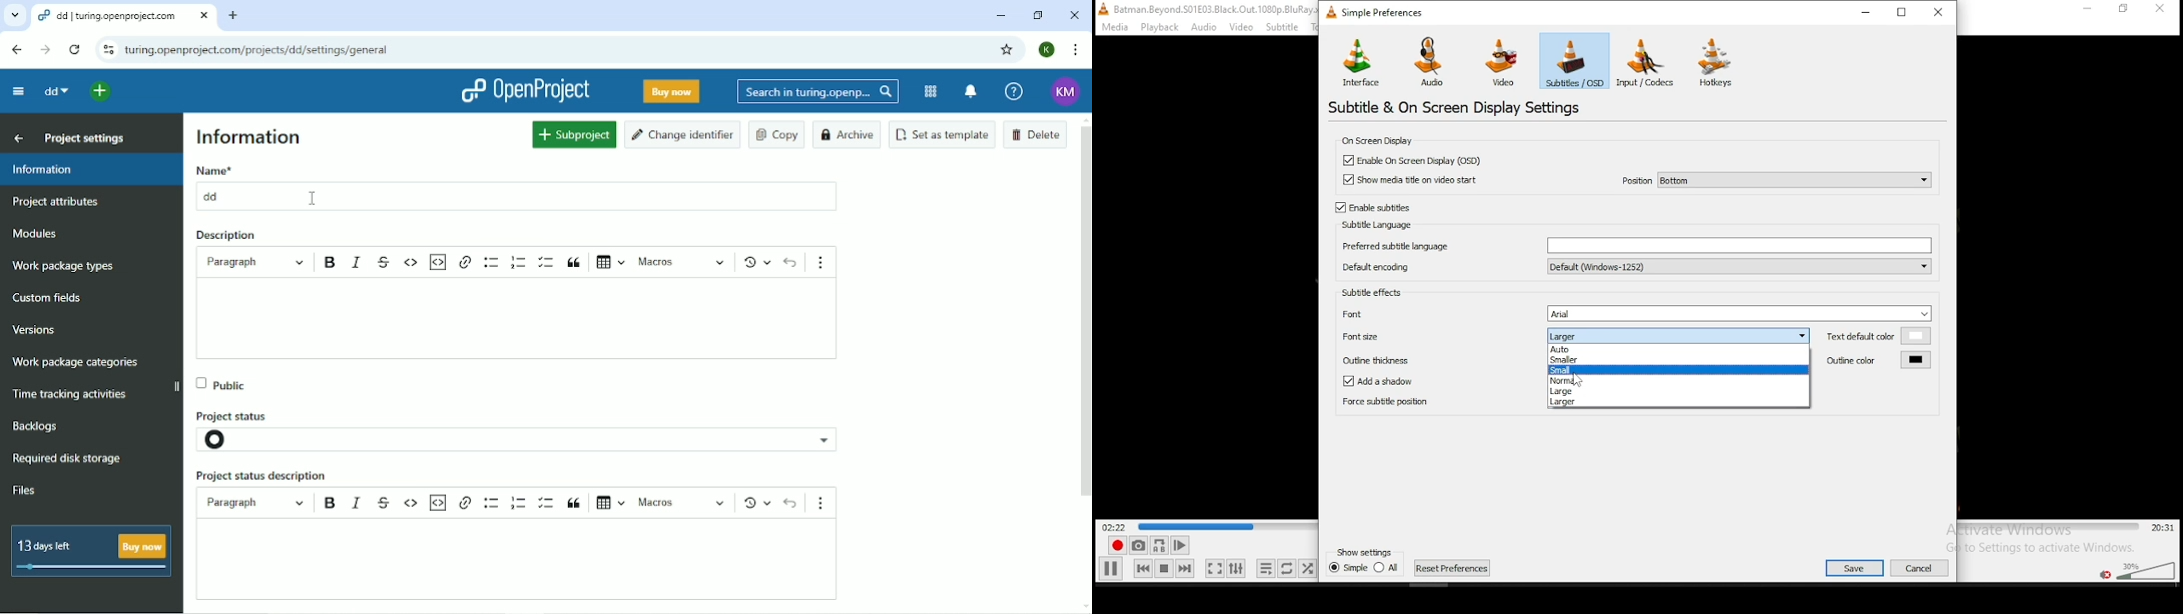 This screenshot has height=616, width=2184. I want to click on Show local modifications, so click(754, 501).